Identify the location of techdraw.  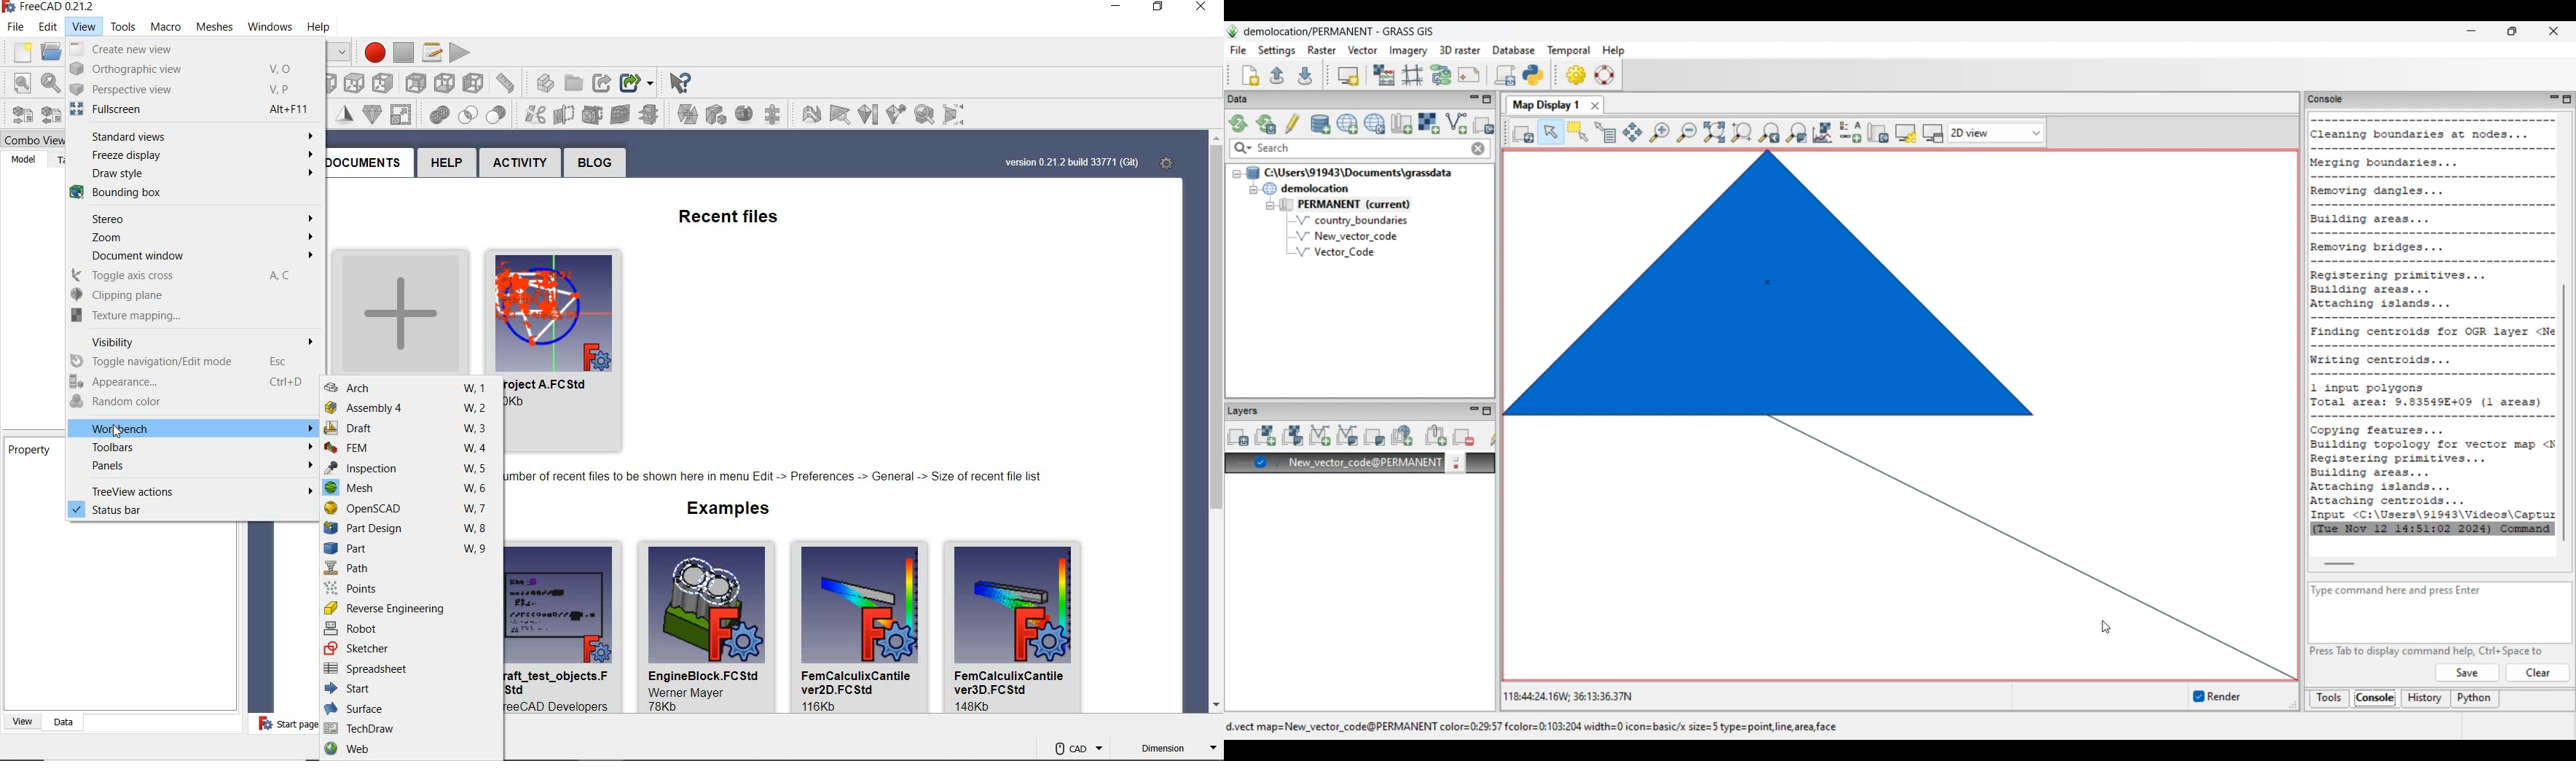
(409, 728).